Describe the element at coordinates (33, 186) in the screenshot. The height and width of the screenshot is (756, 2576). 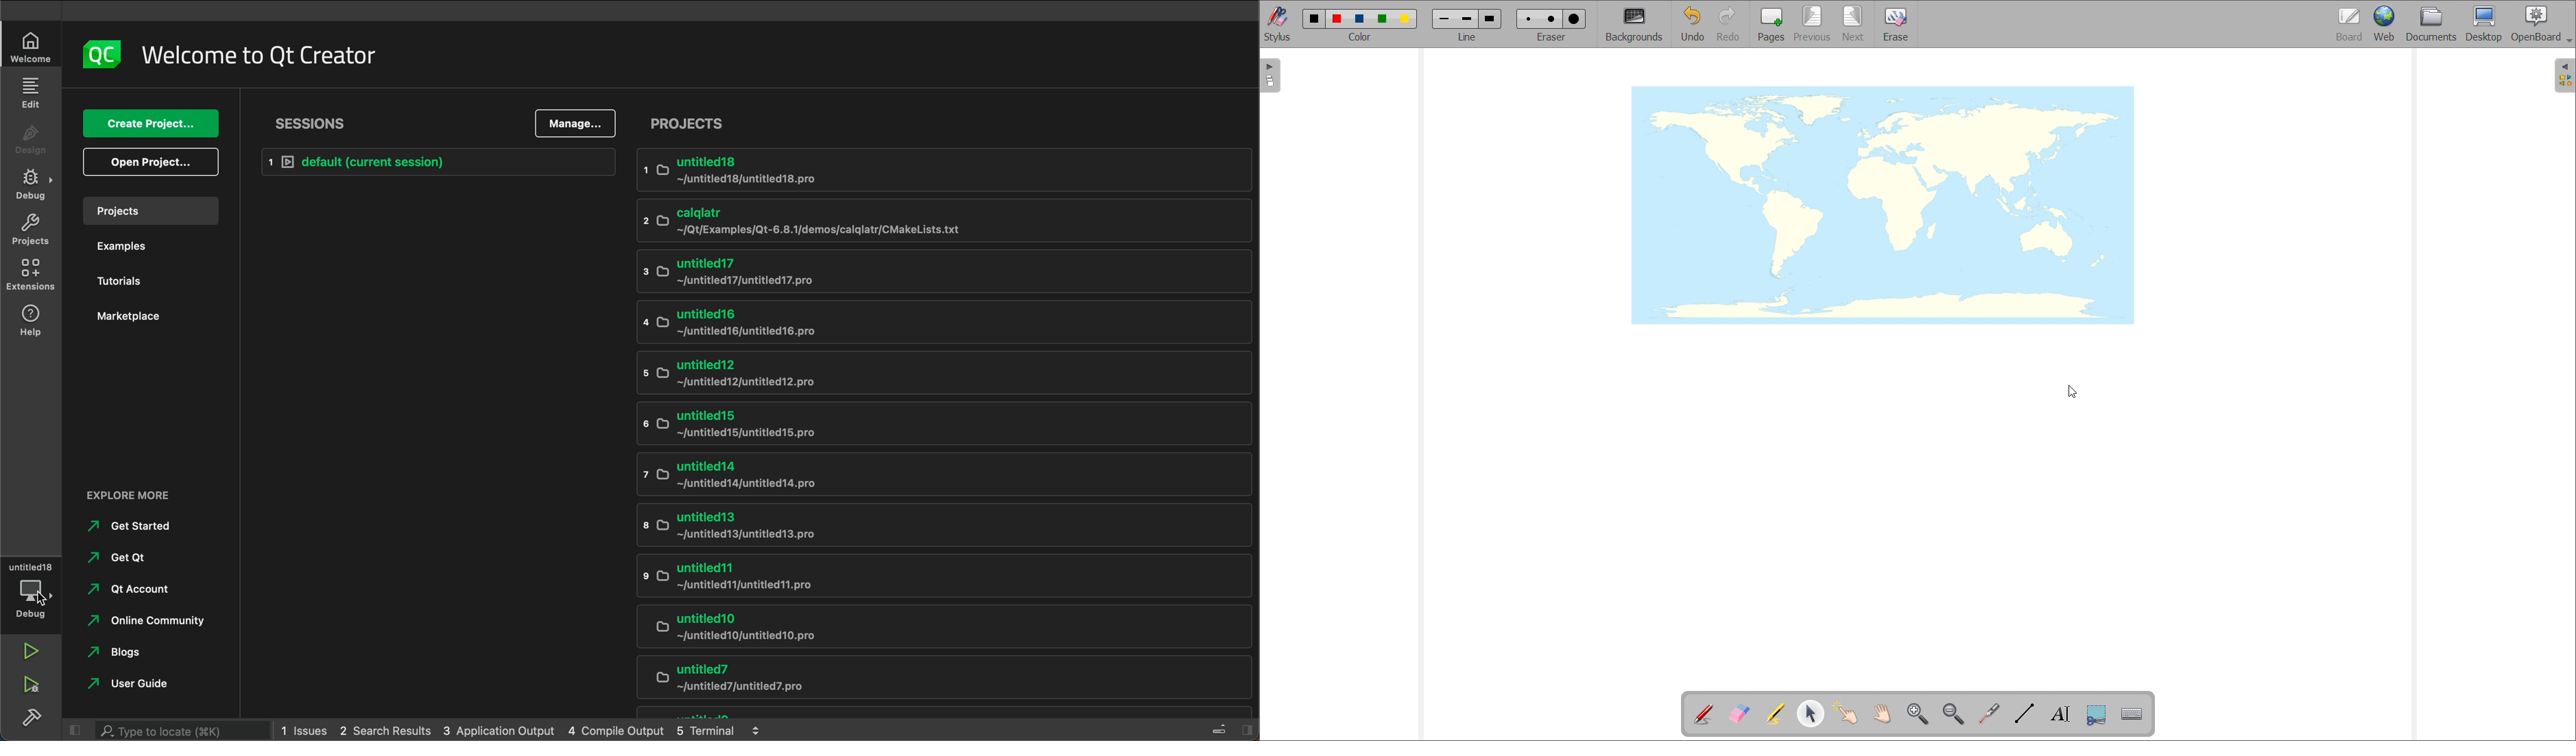
I see `debug` at that location.